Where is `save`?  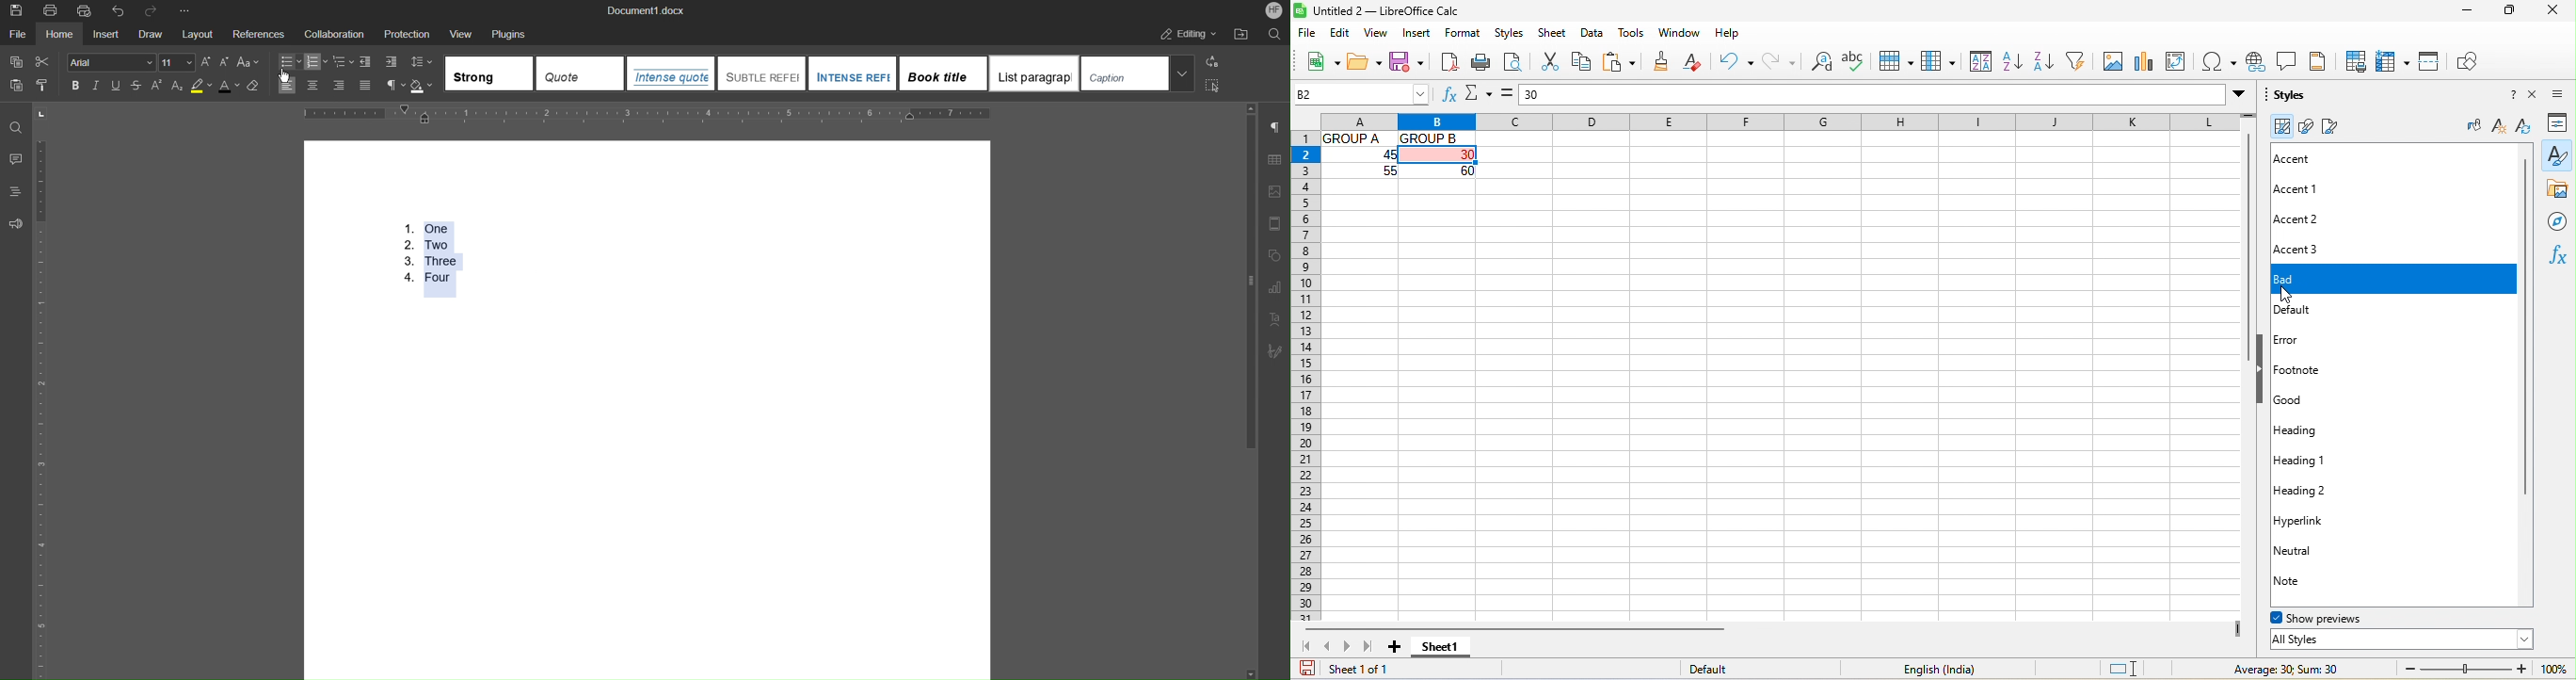 save is located at coordinates (1304, 669).